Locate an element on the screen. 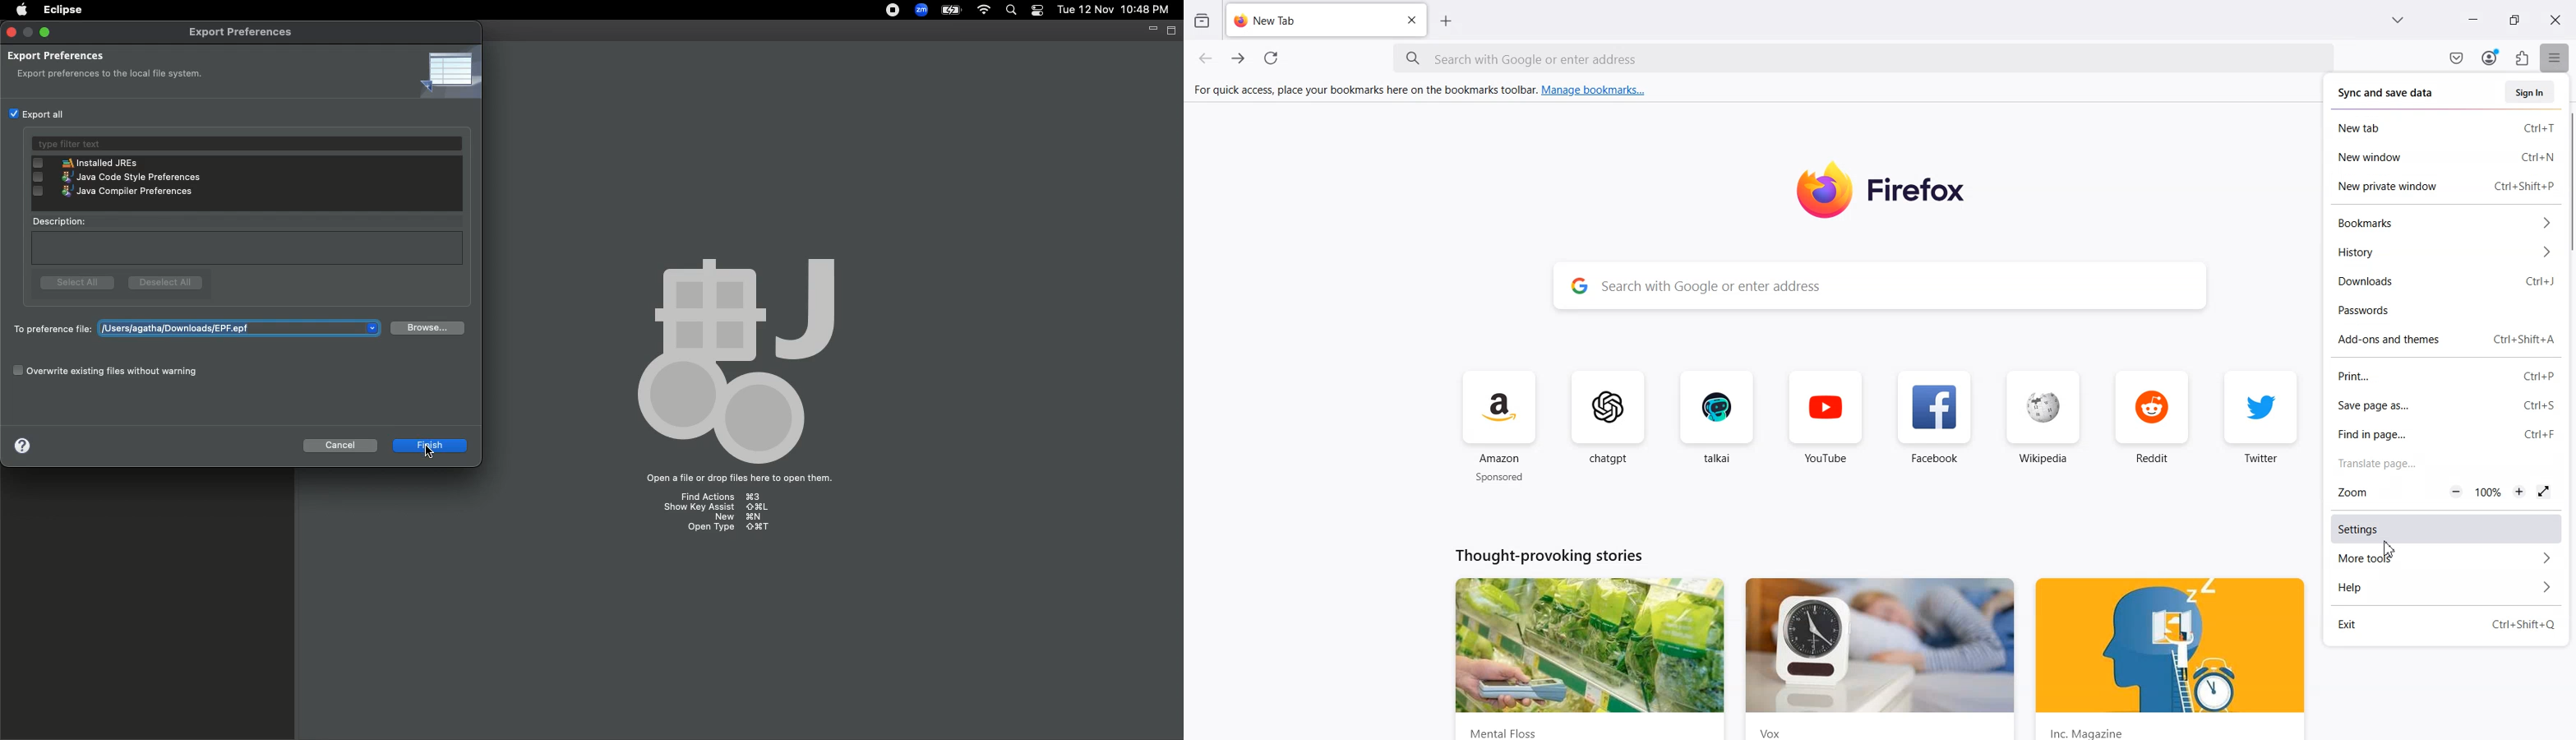  Search is located at coordinates (1011, 10).